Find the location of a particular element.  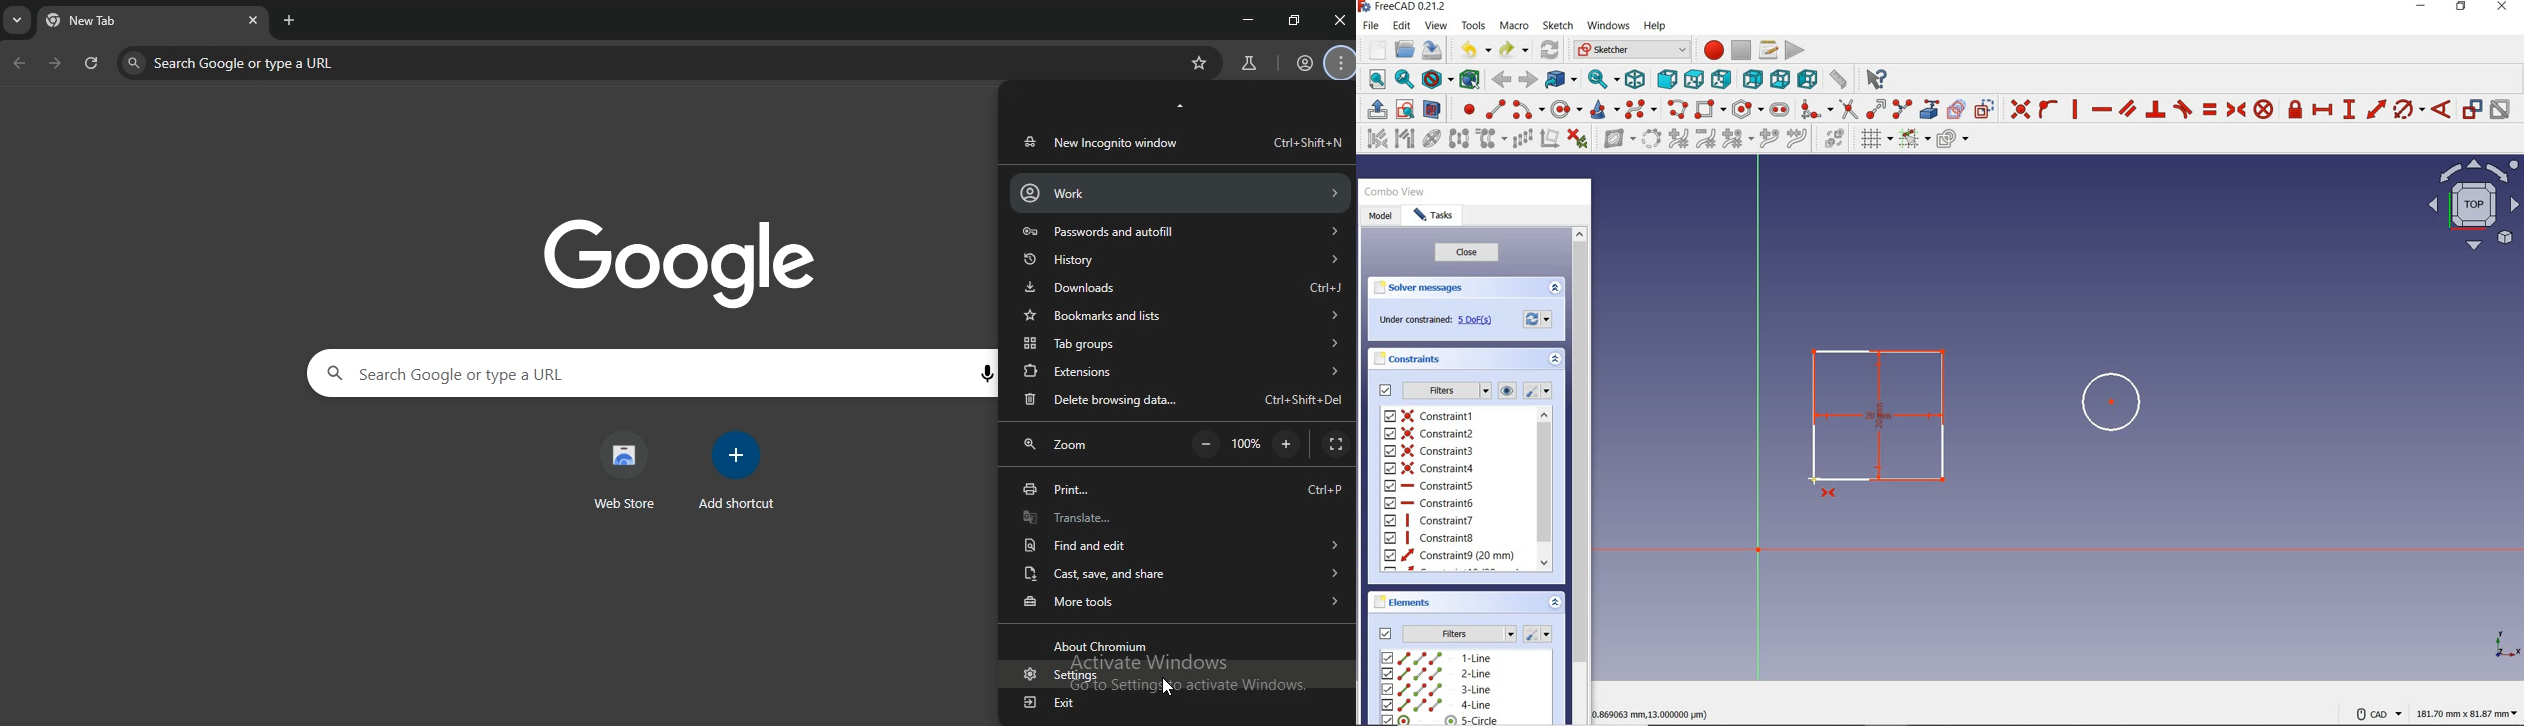

extensions is located at coordinates (1182, 370).